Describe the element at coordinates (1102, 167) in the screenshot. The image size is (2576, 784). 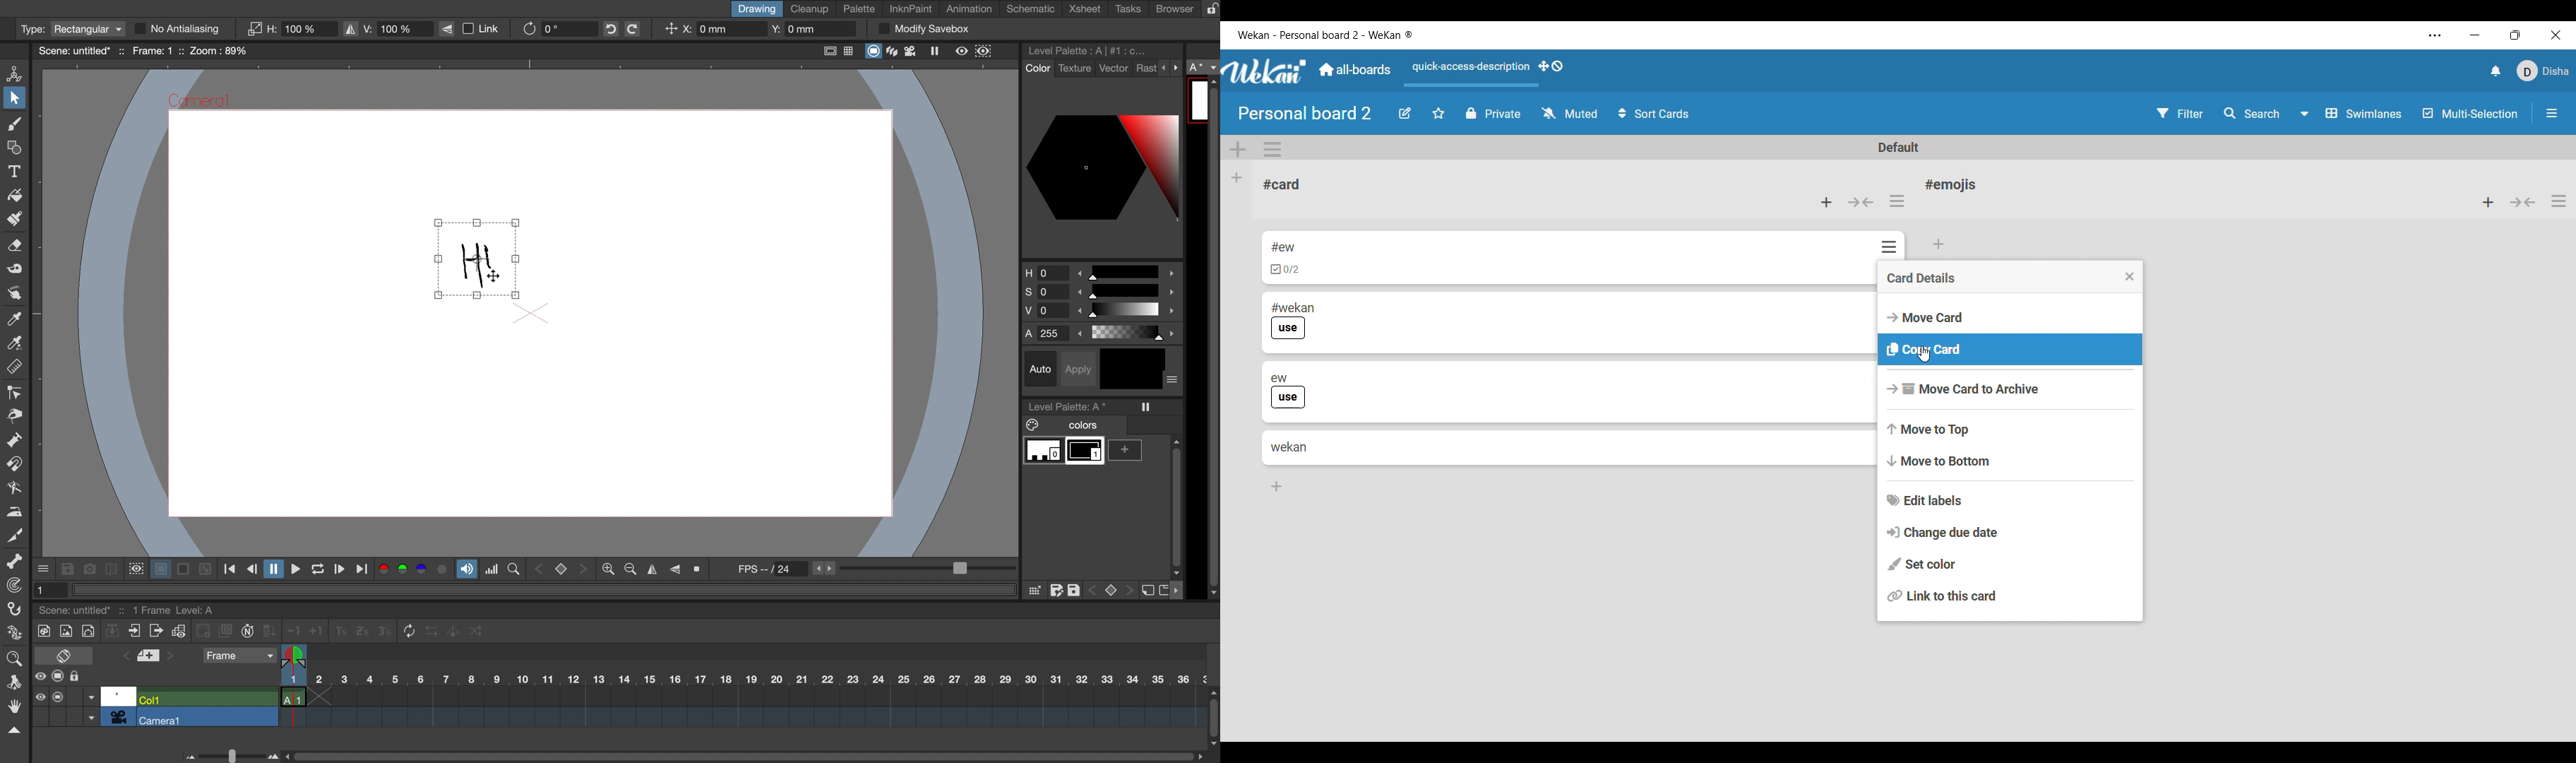
I see `color palettes` at that location.